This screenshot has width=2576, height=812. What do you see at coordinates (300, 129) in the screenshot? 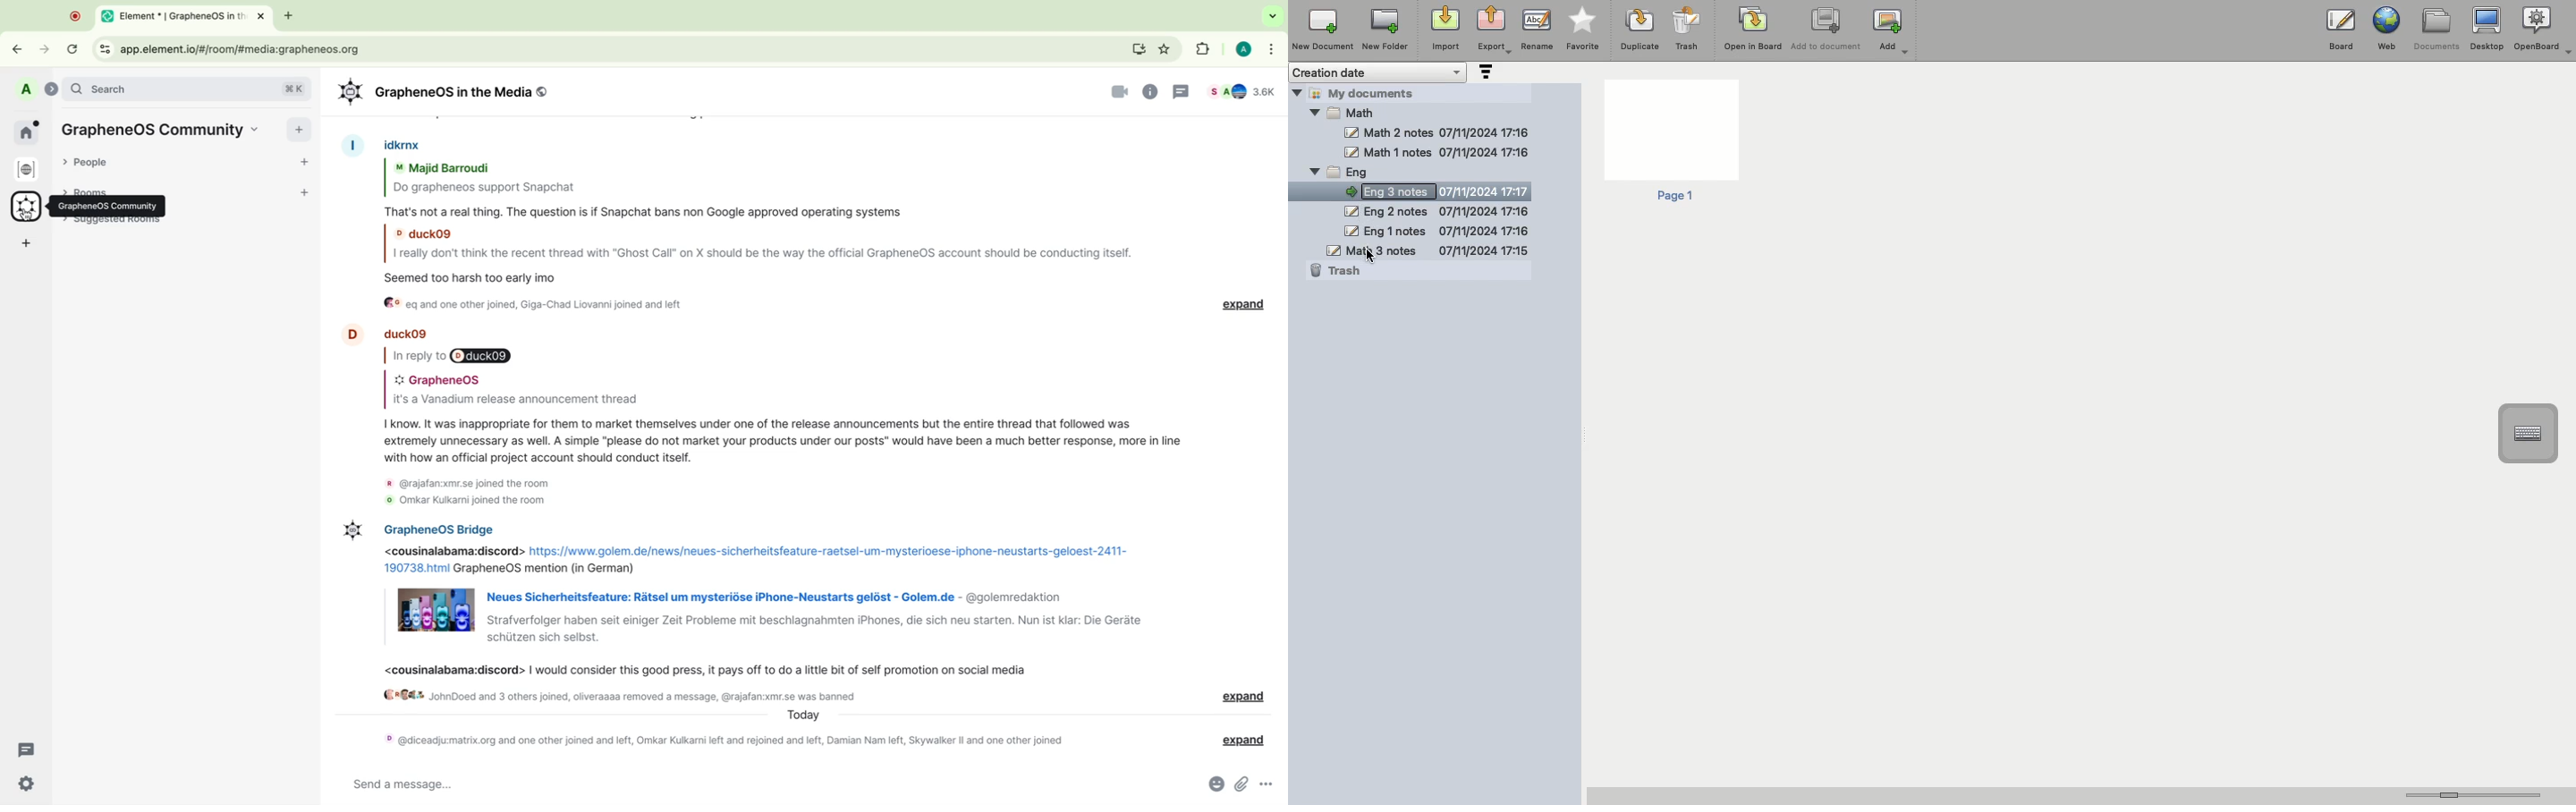
I see `Add community` at bounding box center [300, 129].